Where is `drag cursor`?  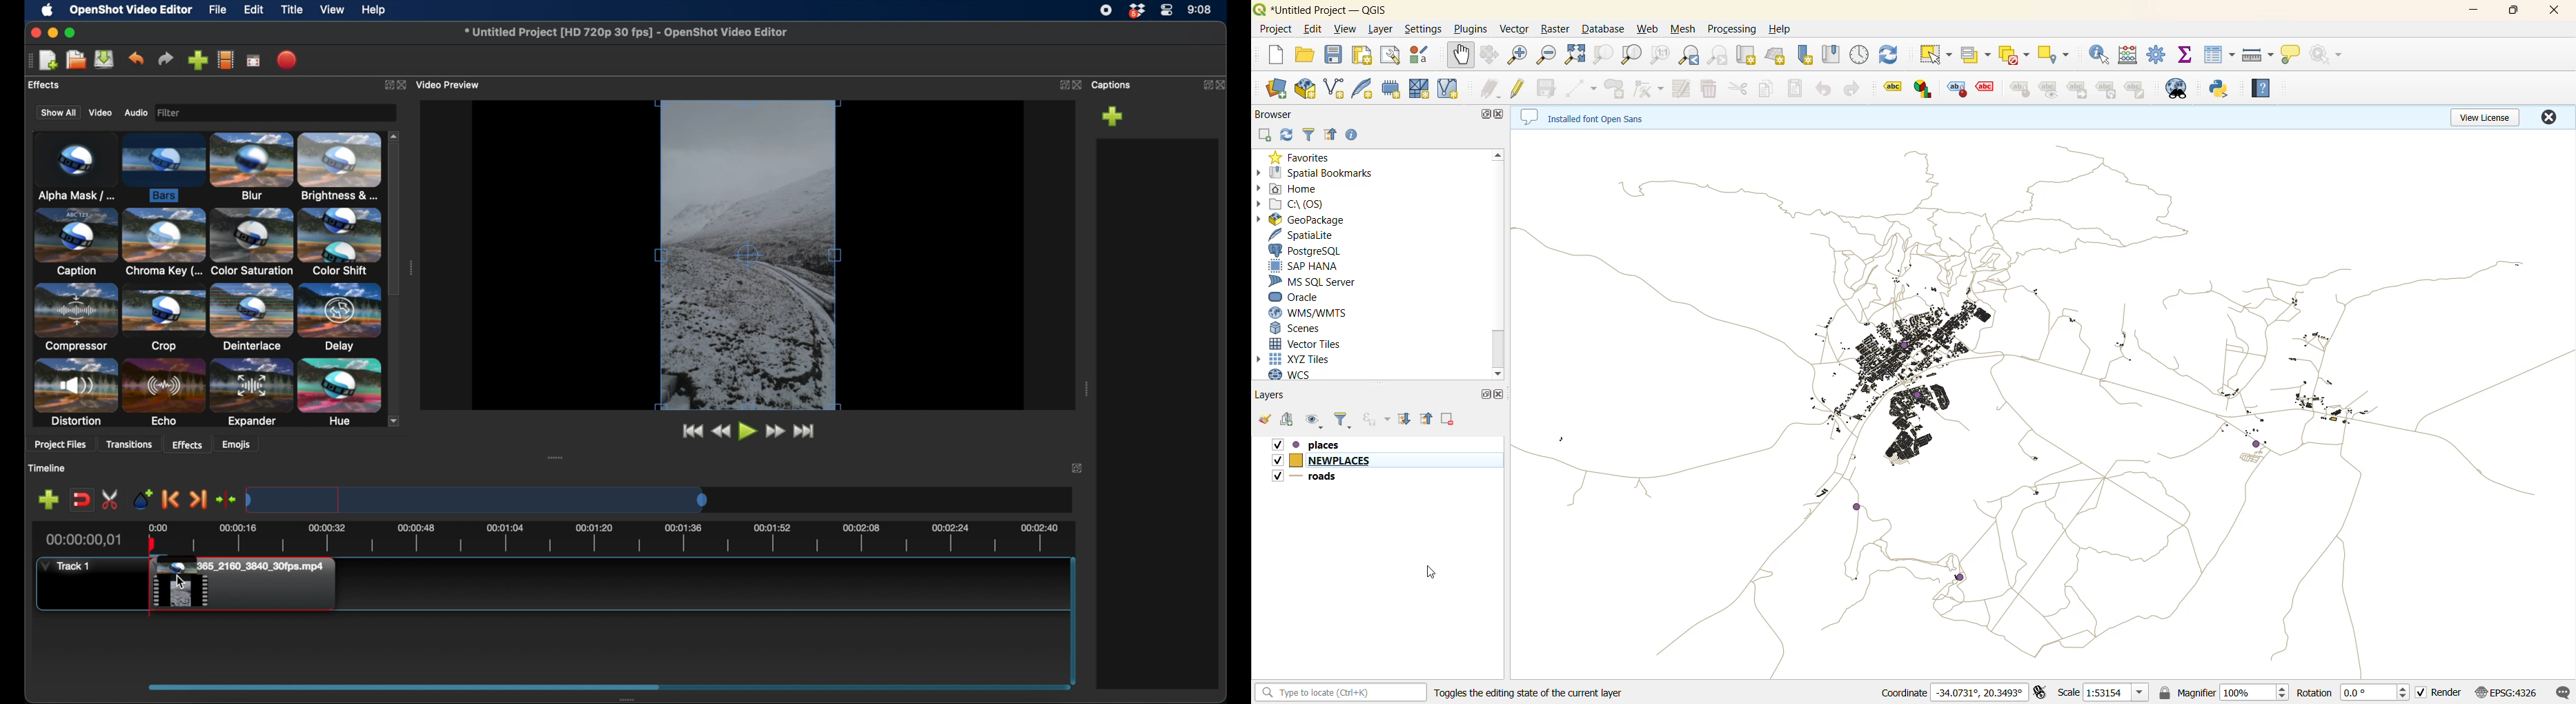
drag cursor is located at coordinates (182, 581).